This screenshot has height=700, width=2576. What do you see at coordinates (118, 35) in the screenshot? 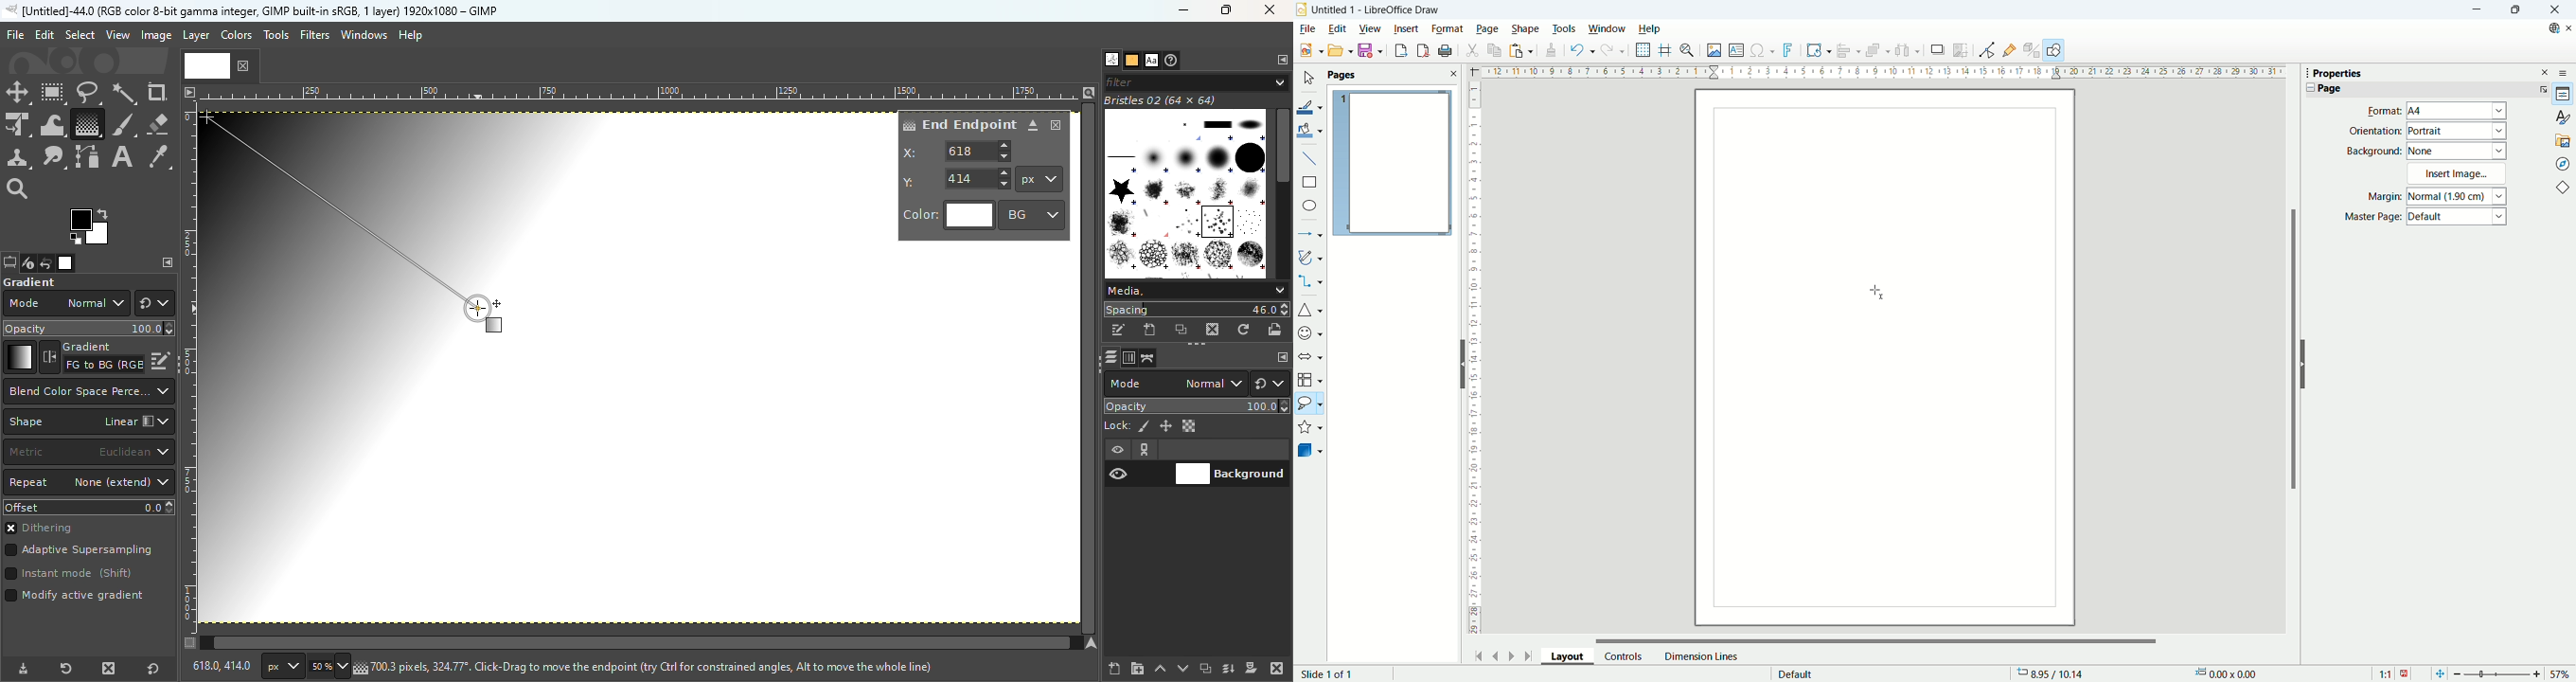
I see `View` at bounding box center [118, 35].